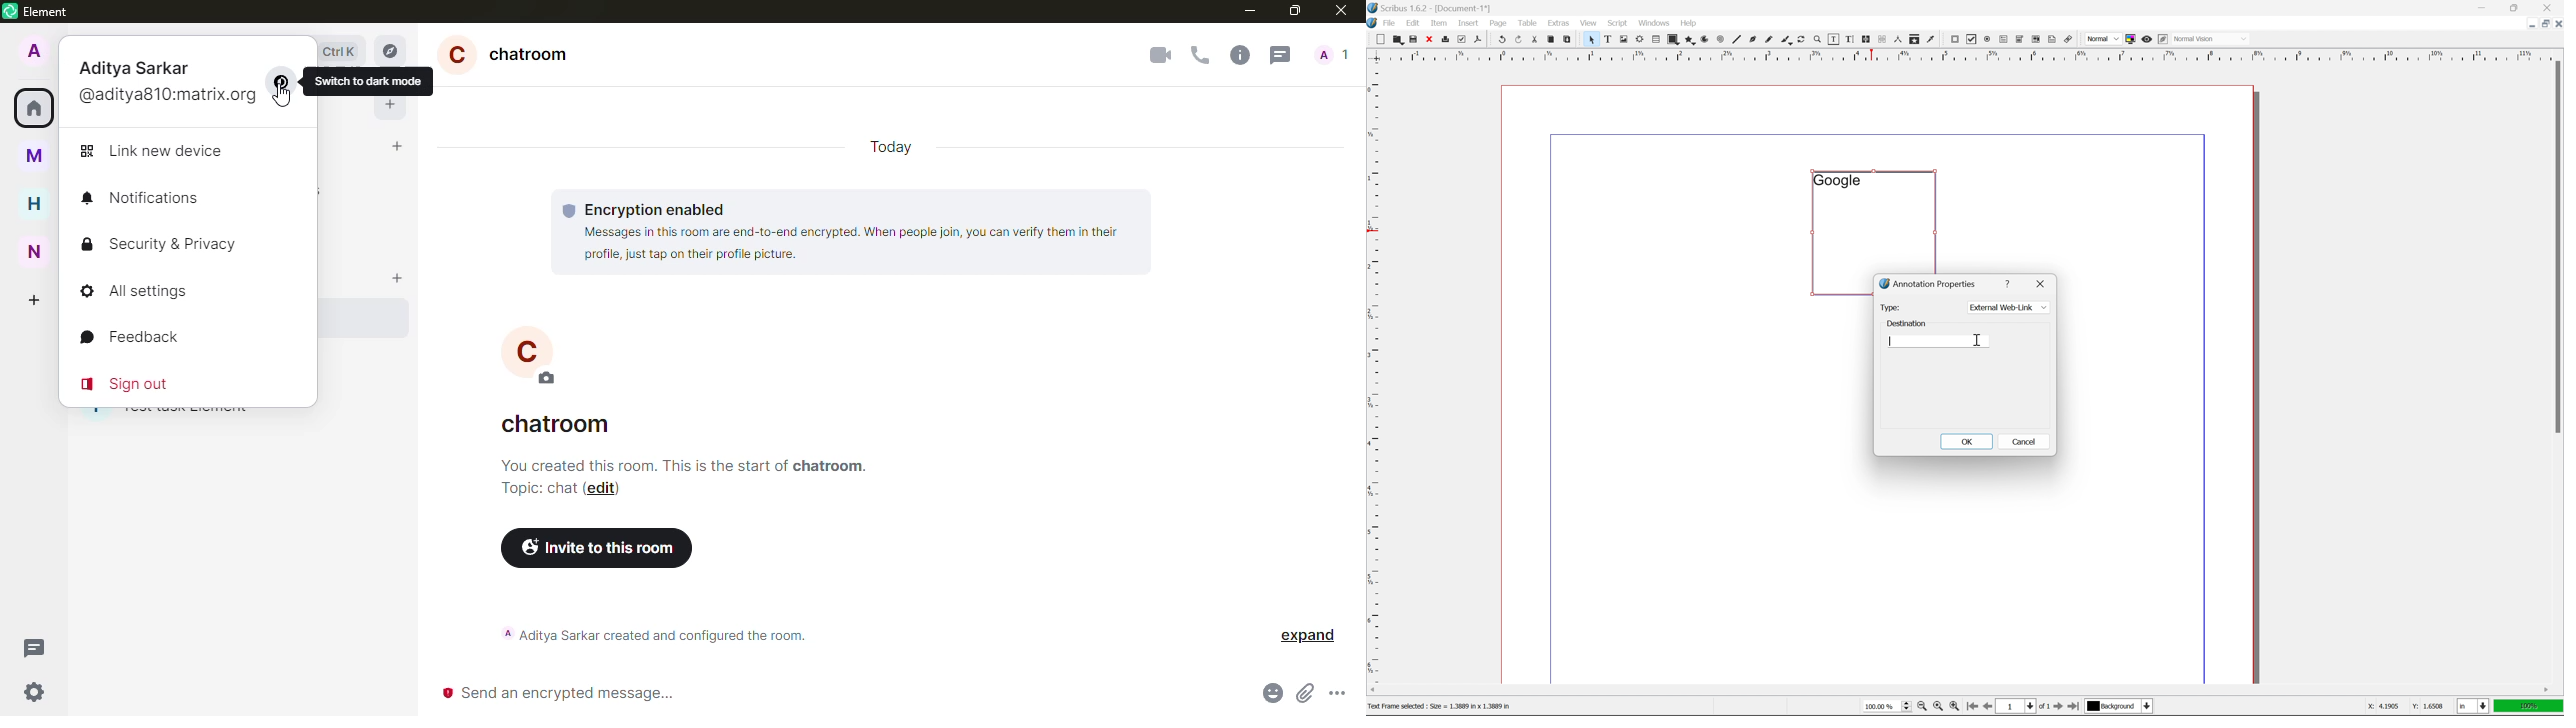  What do you see at coordinates (1985, 40) in the screenshot?
I see `pdf radio button` at bounding box center [1985, 40].